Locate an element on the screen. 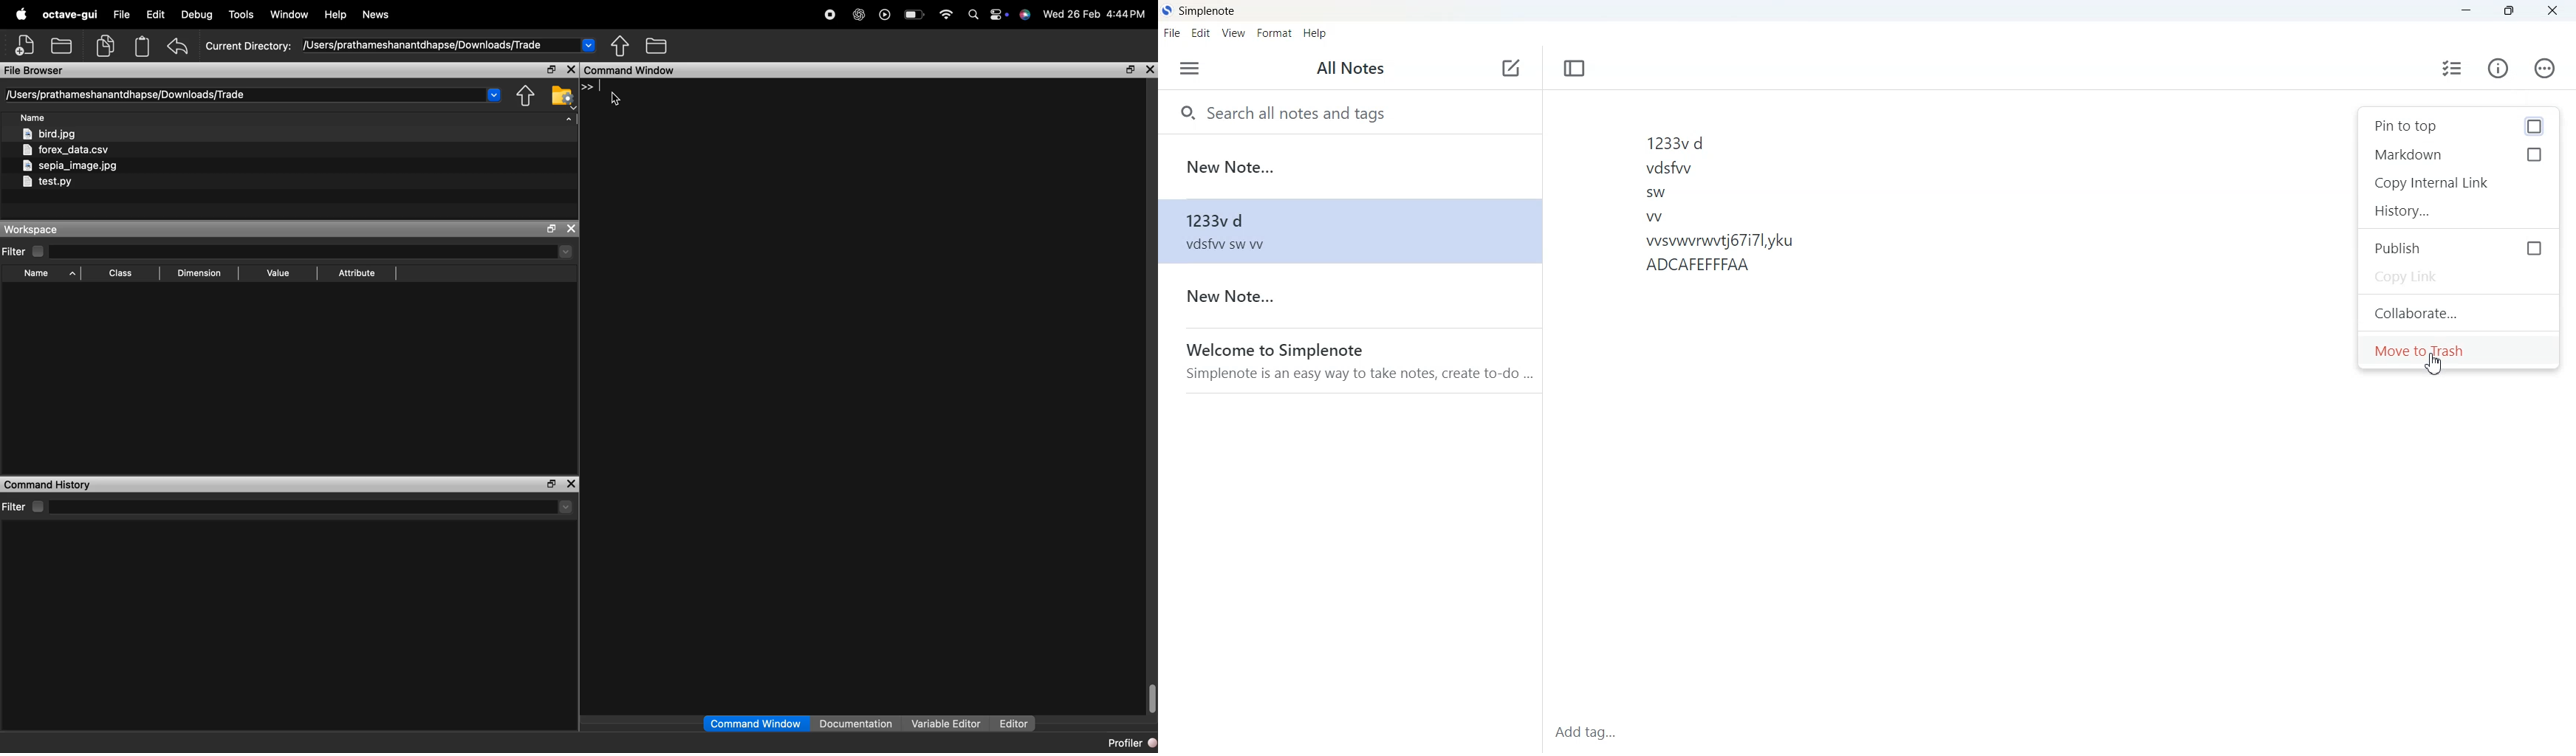 The image size is (2576, 756). Copy link is located at coordinates (2458, 279).